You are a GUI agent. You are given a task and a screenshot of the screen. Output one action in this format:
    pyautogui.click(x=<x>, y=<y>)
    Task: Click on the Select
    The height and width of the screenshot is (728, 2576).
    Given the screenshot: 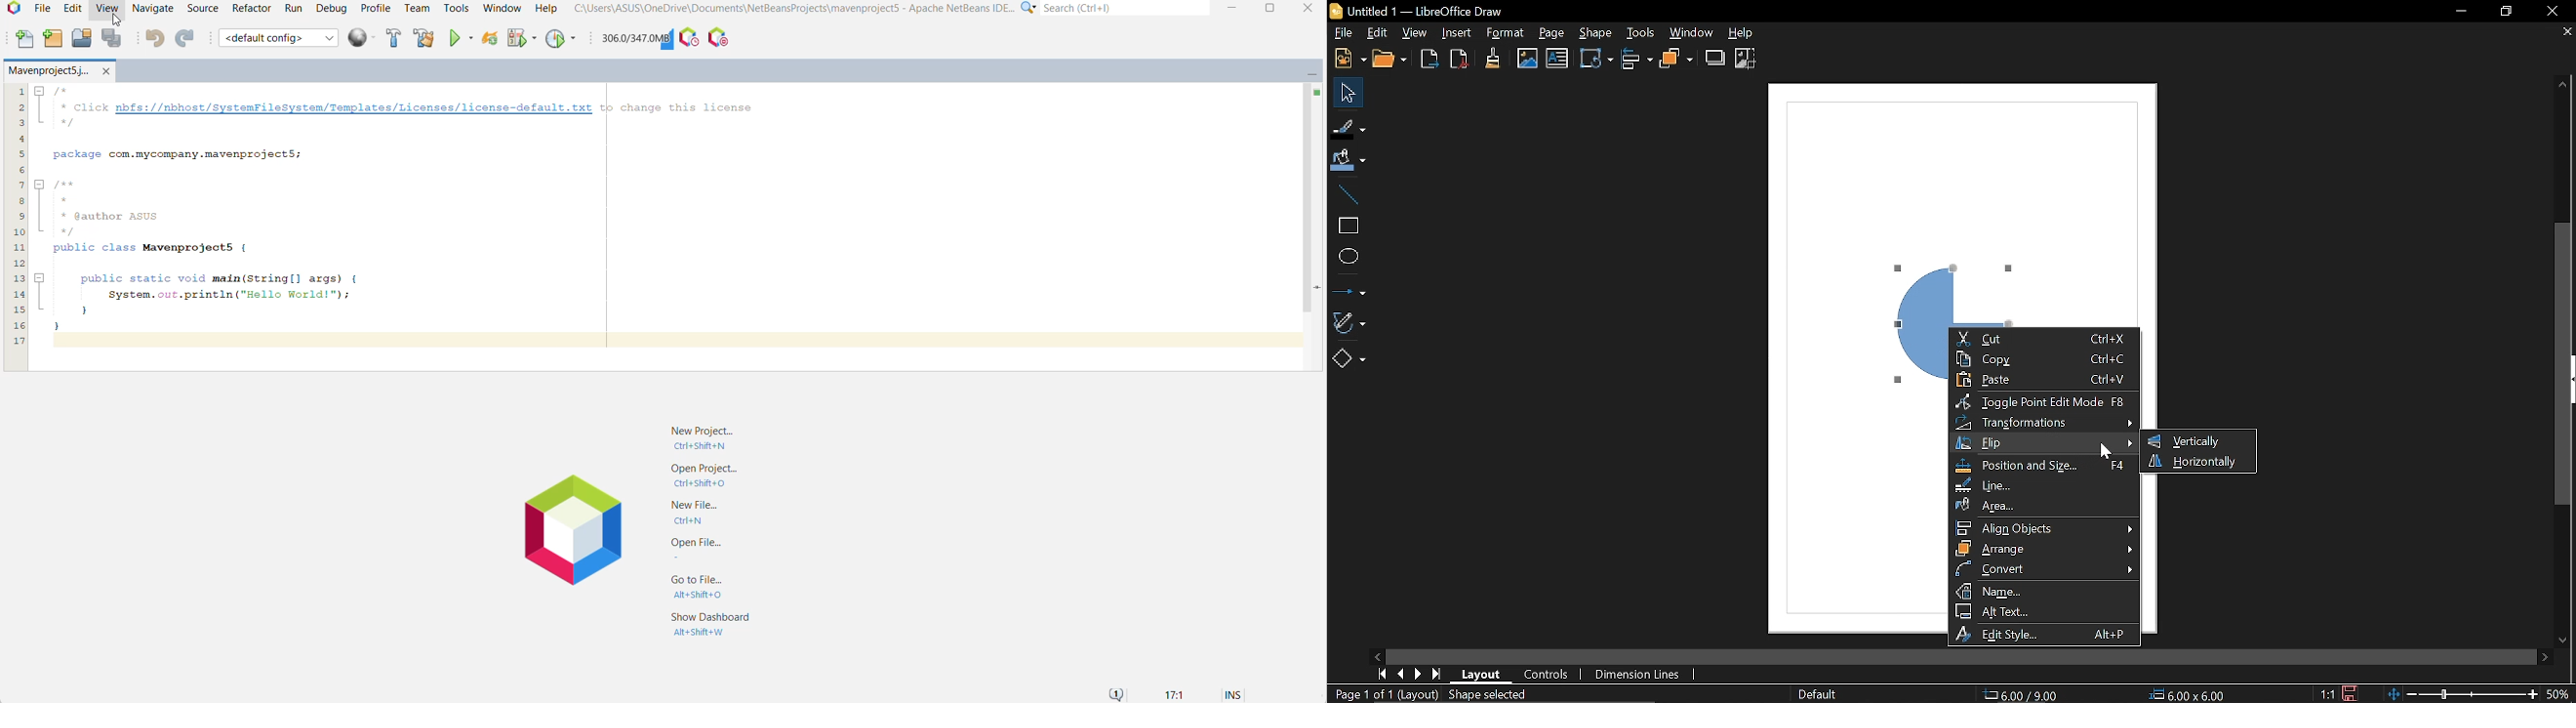 What is the action you would take?
    pyautogui.click(x=1345, y=91)
    